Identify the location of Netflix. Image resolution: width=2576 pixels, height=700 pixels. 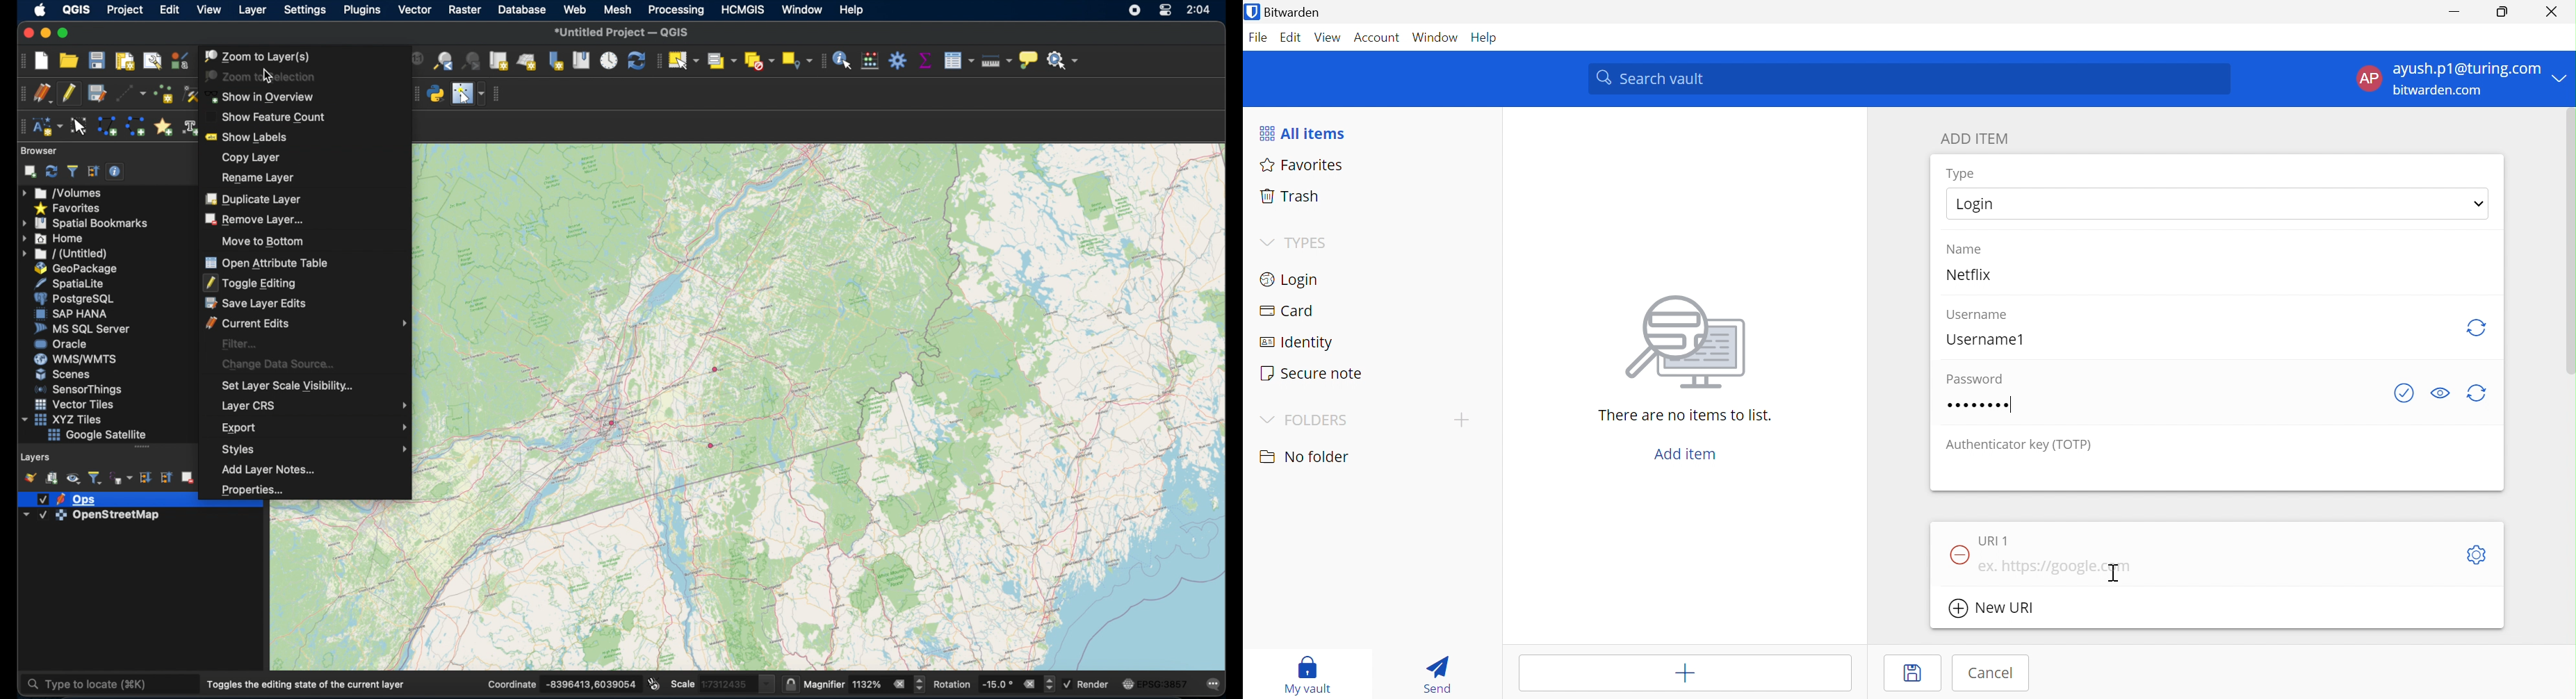
(1968, 274).